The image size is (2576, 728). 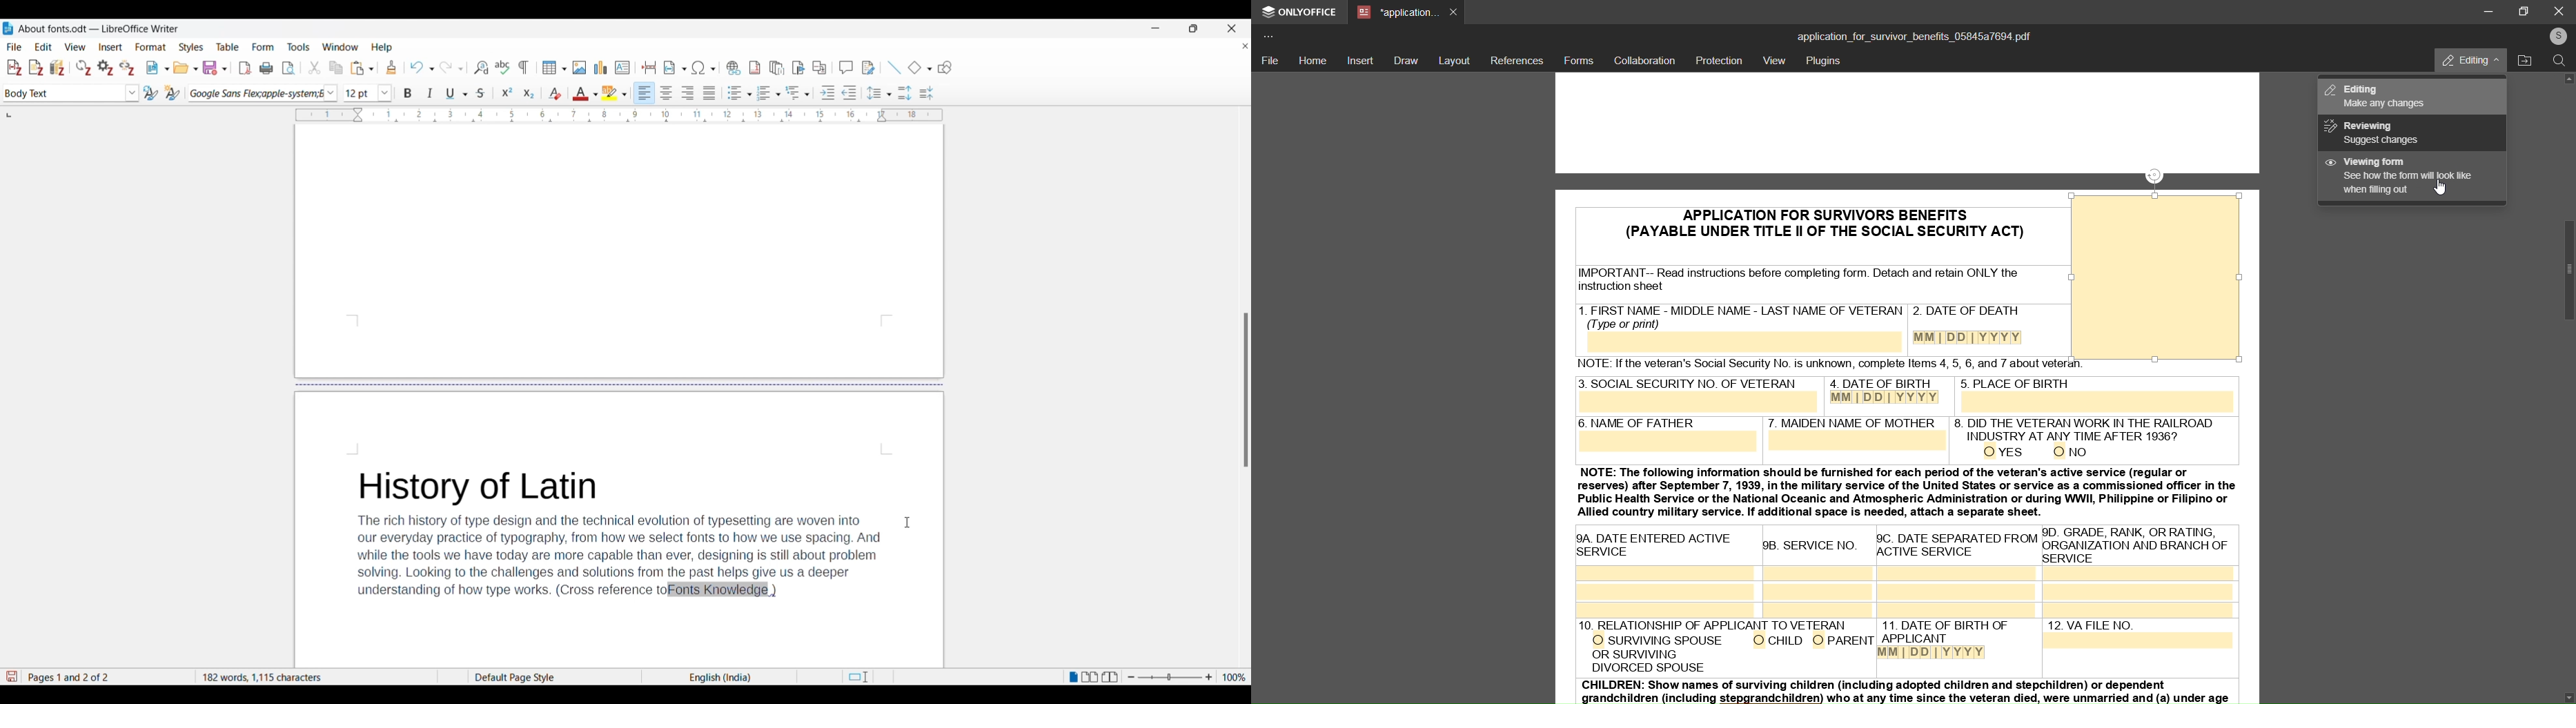 What do you see at coordinates (315, 677) in the screenshot?
I see `182 words, 1115 characters ` at bounding box center [315, 677].